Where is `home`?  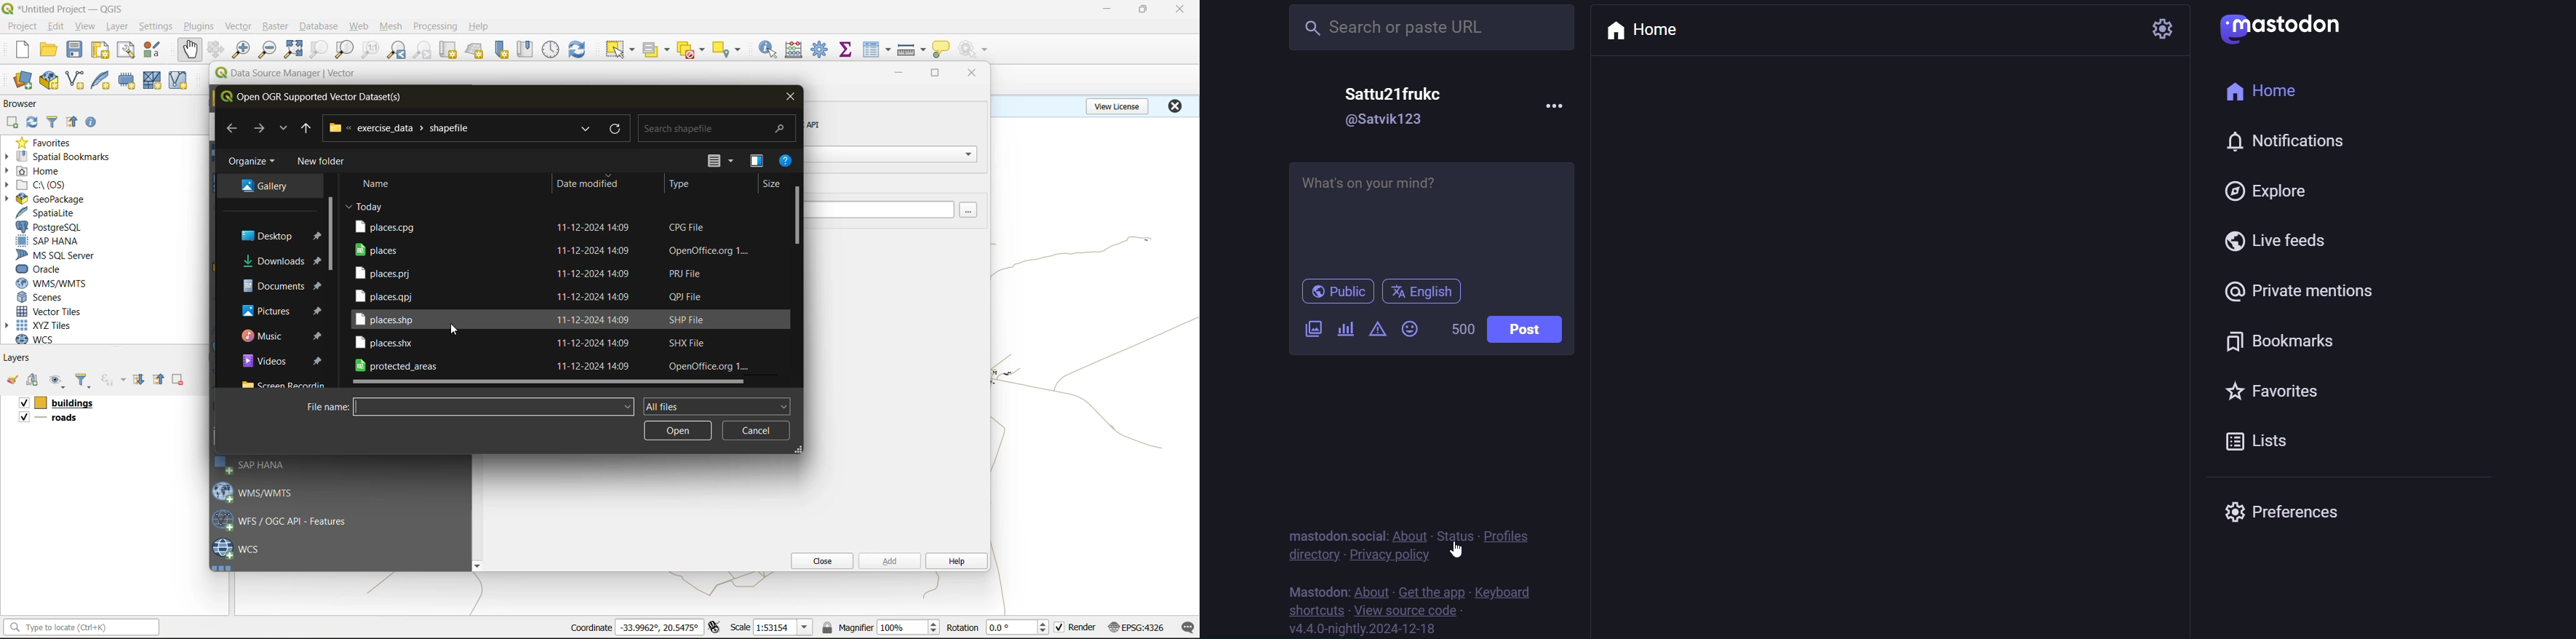 home is located at coordinates (1651, 33).